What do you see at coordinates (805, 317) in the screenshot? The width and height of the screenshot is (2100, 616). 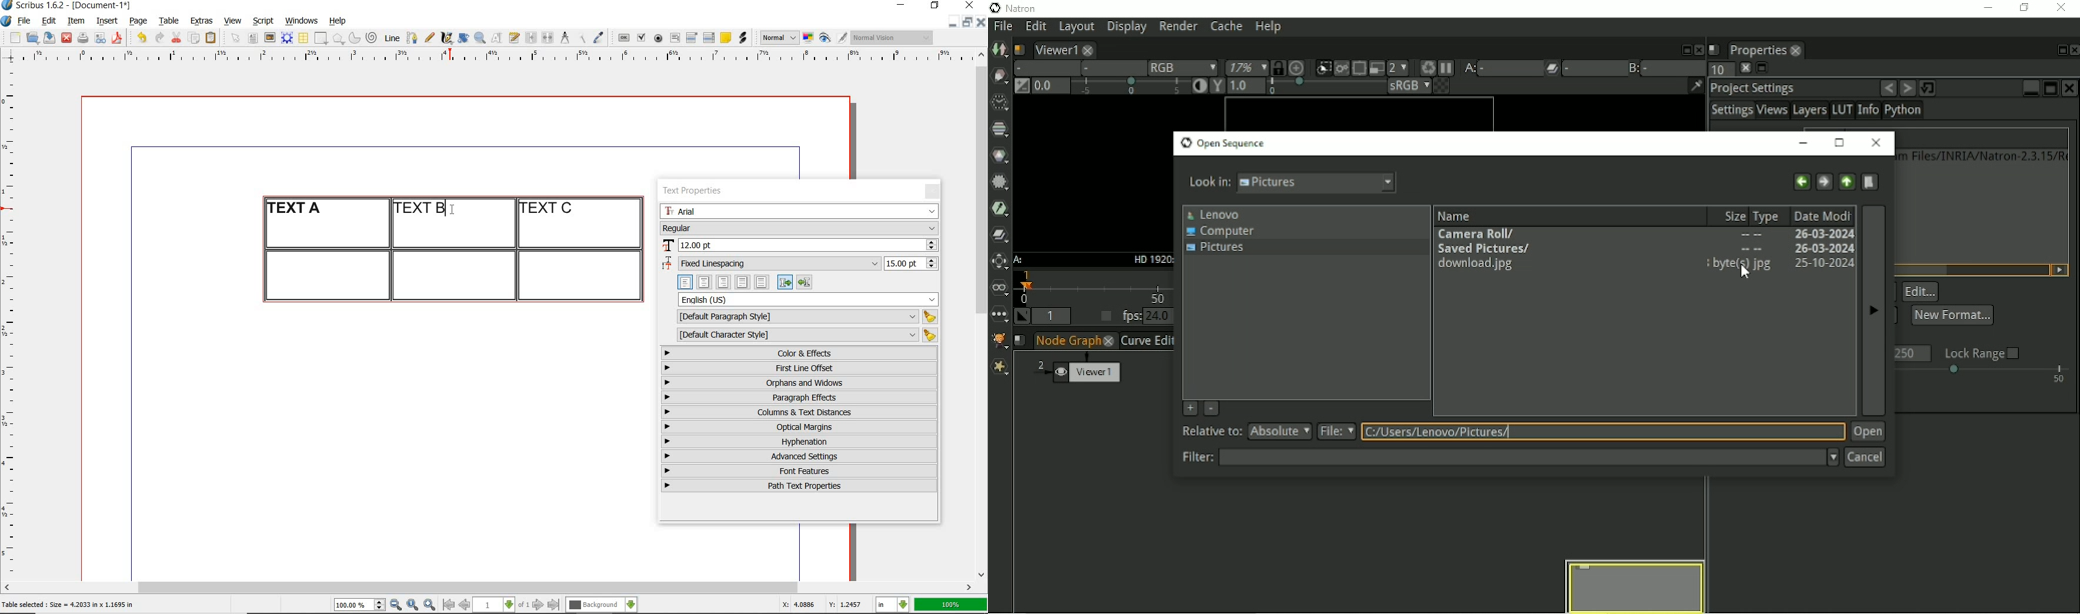 I see `default paragraph style` at bounding box center [805, 317].